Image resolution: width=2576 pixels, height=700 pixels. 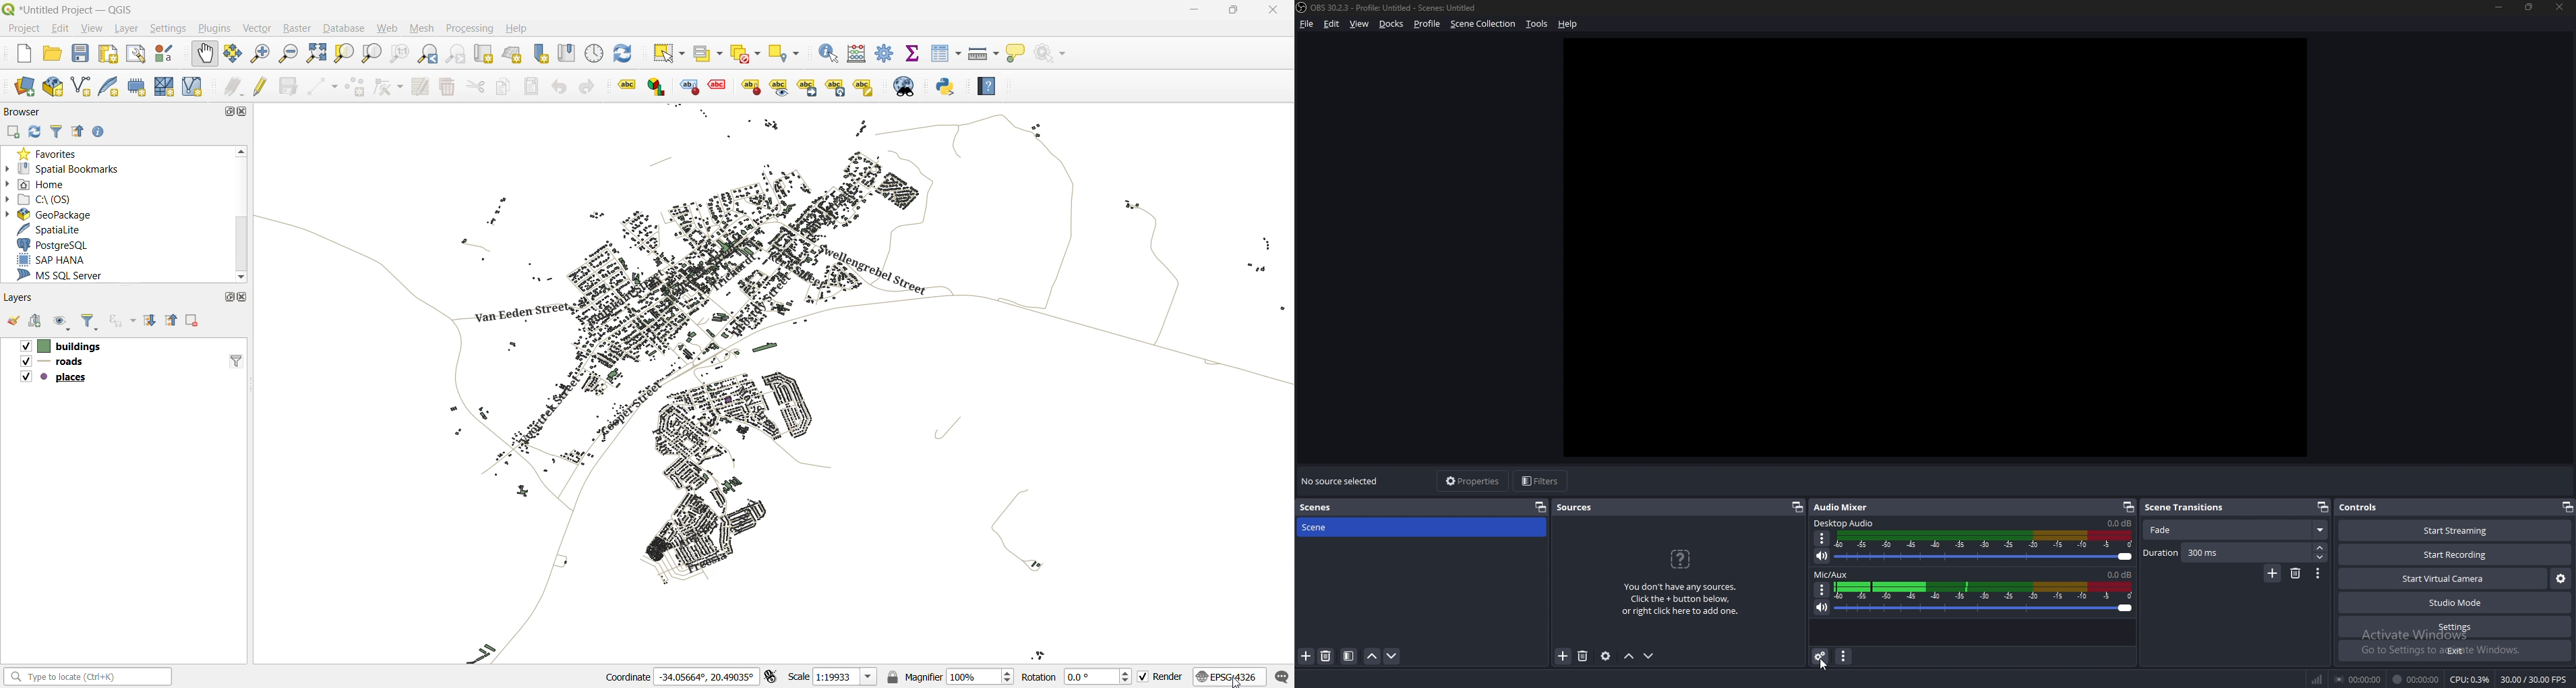 I want to click on file, so click(x=1308, y=24).